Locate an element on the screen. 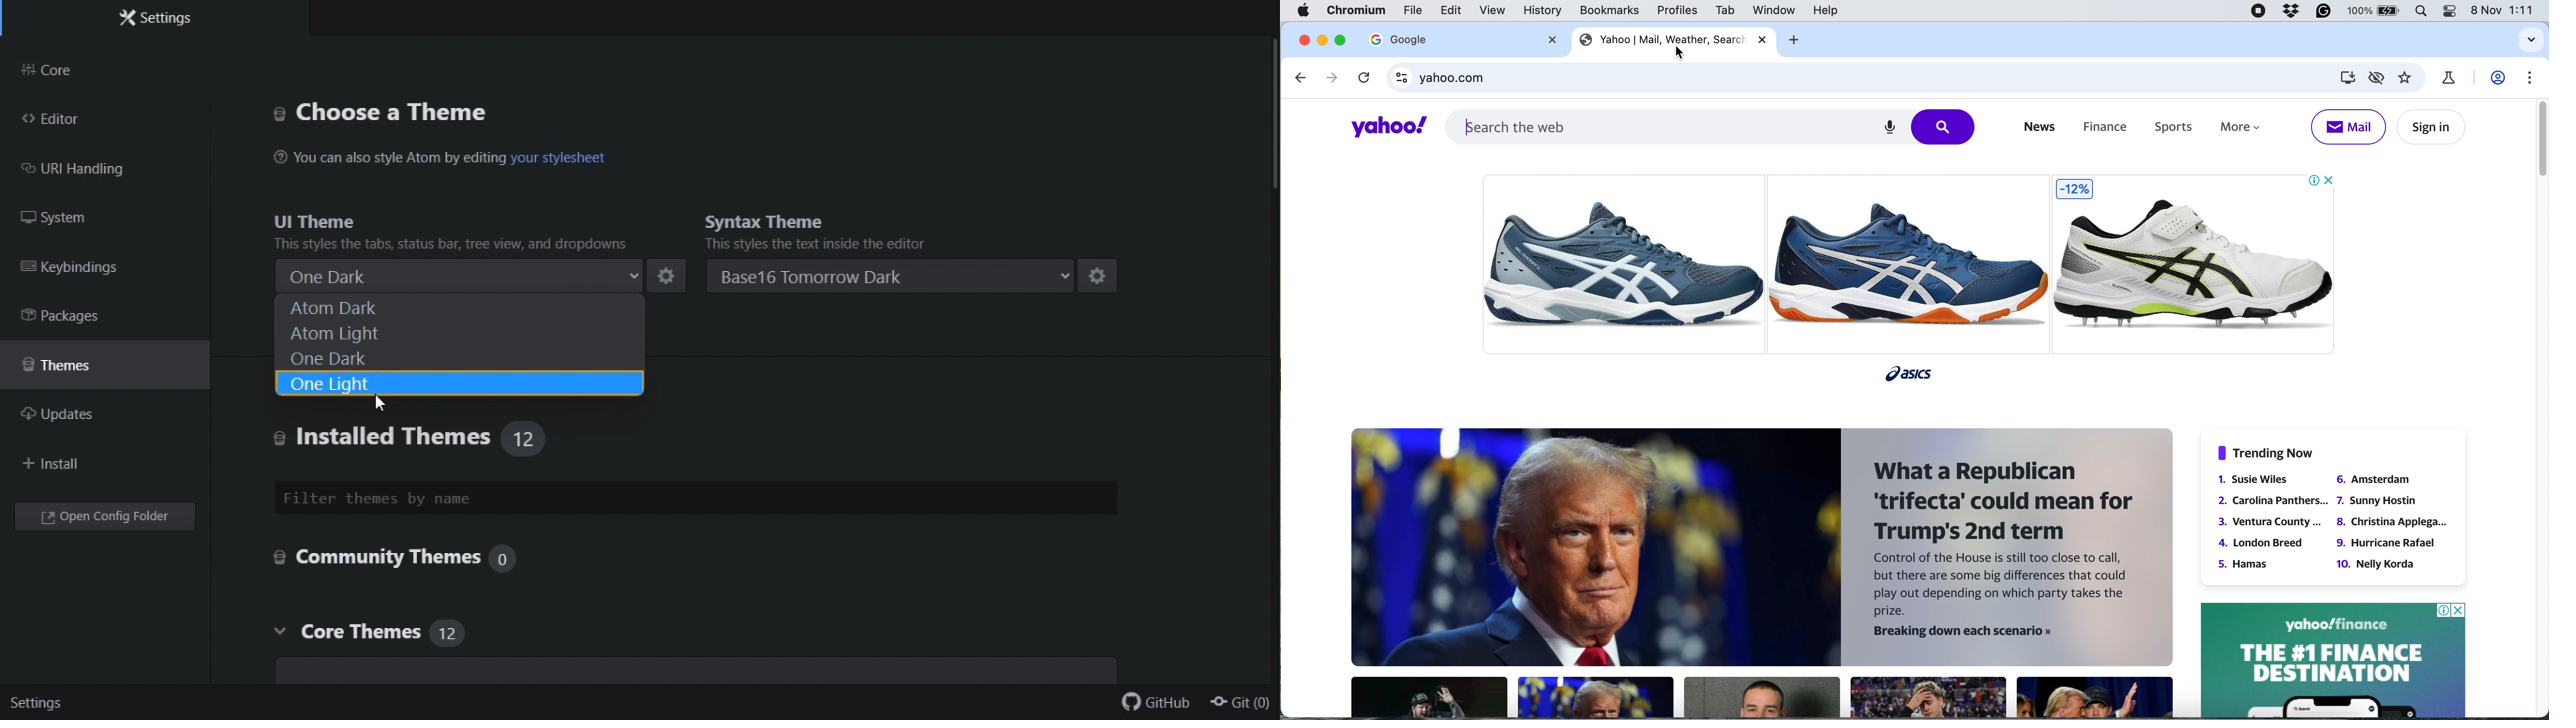 This screenshot has width=2576, height=728. git(0) is located at coordinates (1241, 705).